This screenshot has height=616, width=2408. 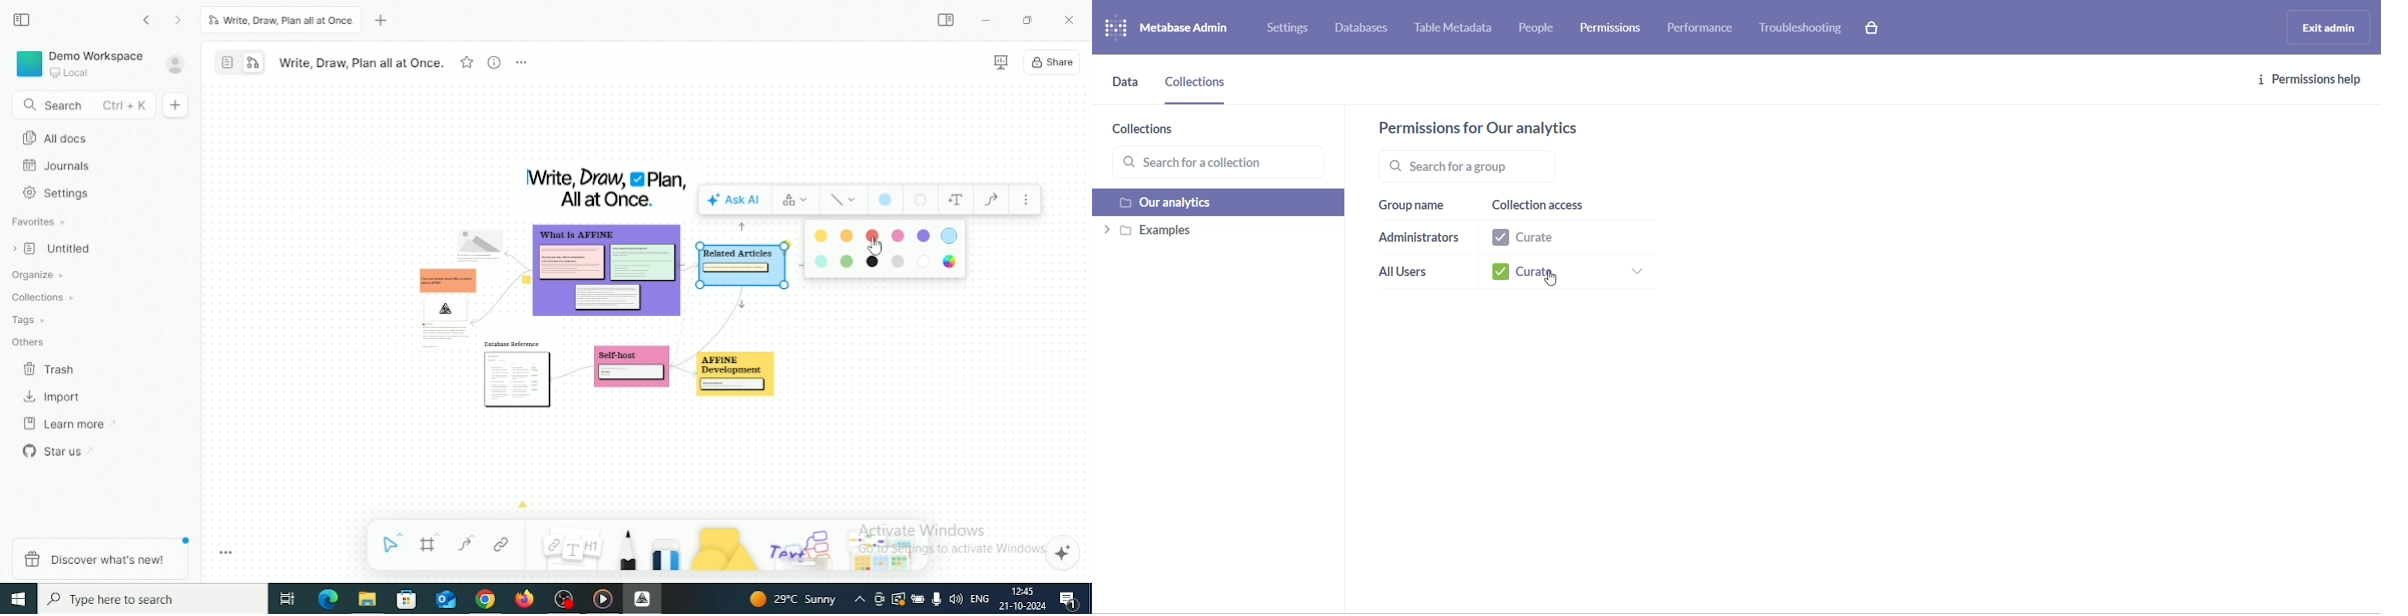 What do you see at coordinates (240, 61) in the screenshot?
I see `Switch` at bounding box center [240, 61].